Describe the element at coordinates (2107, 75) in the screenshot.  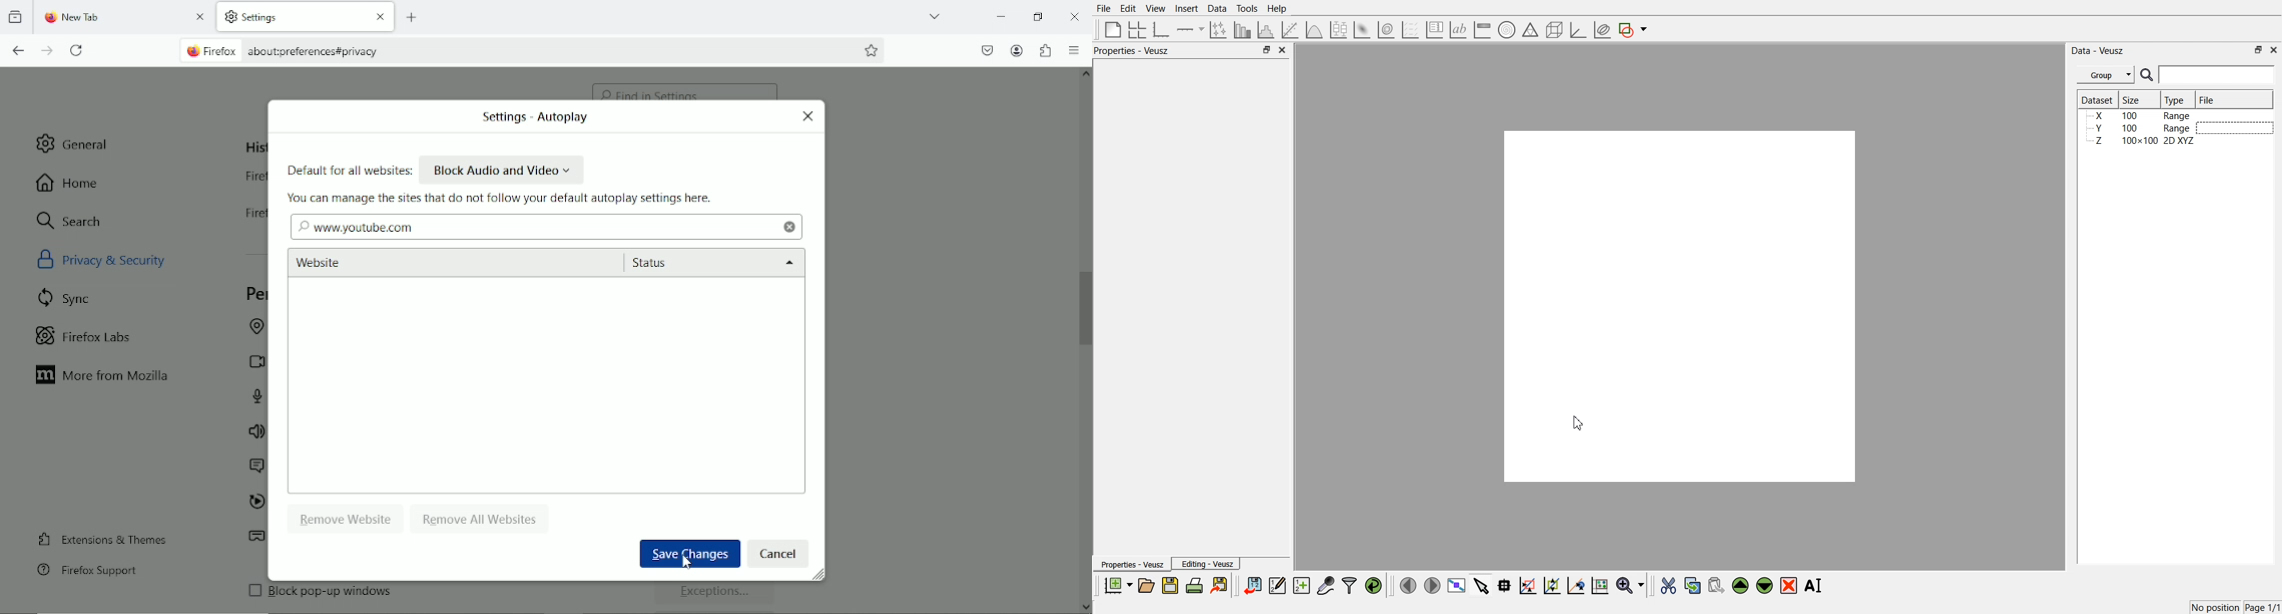
I see `Group` at that location.